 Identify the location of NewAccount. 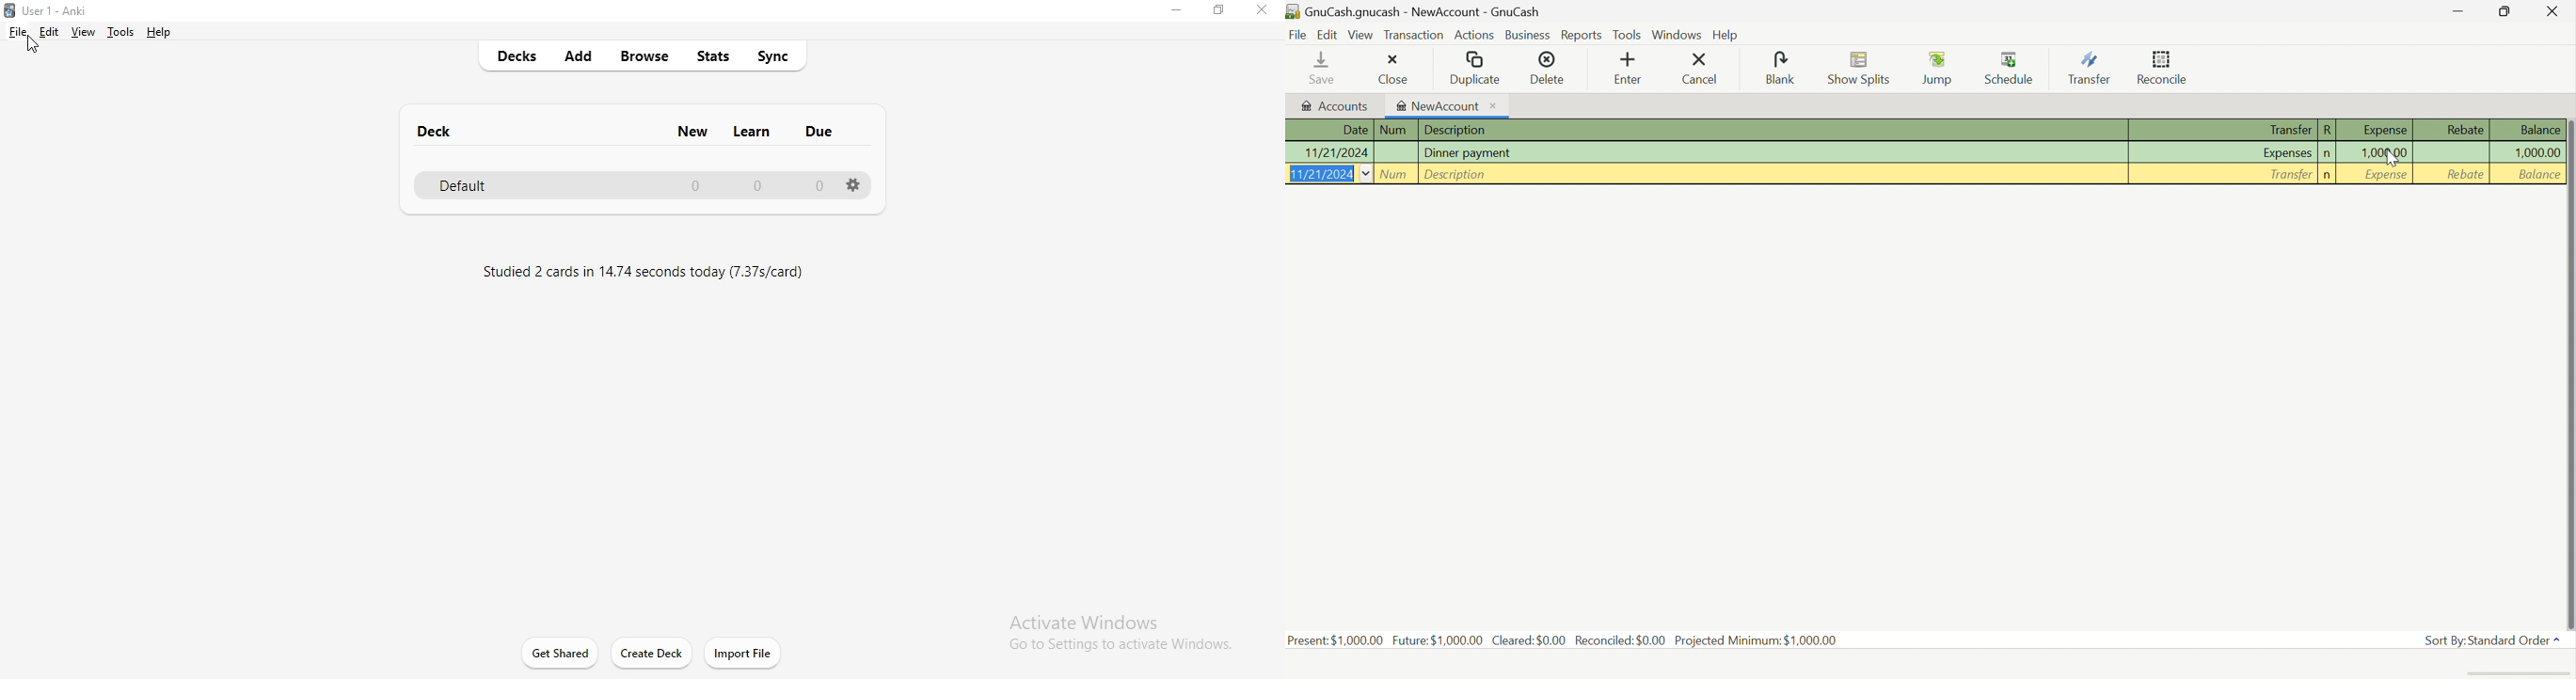
(1446, 105).